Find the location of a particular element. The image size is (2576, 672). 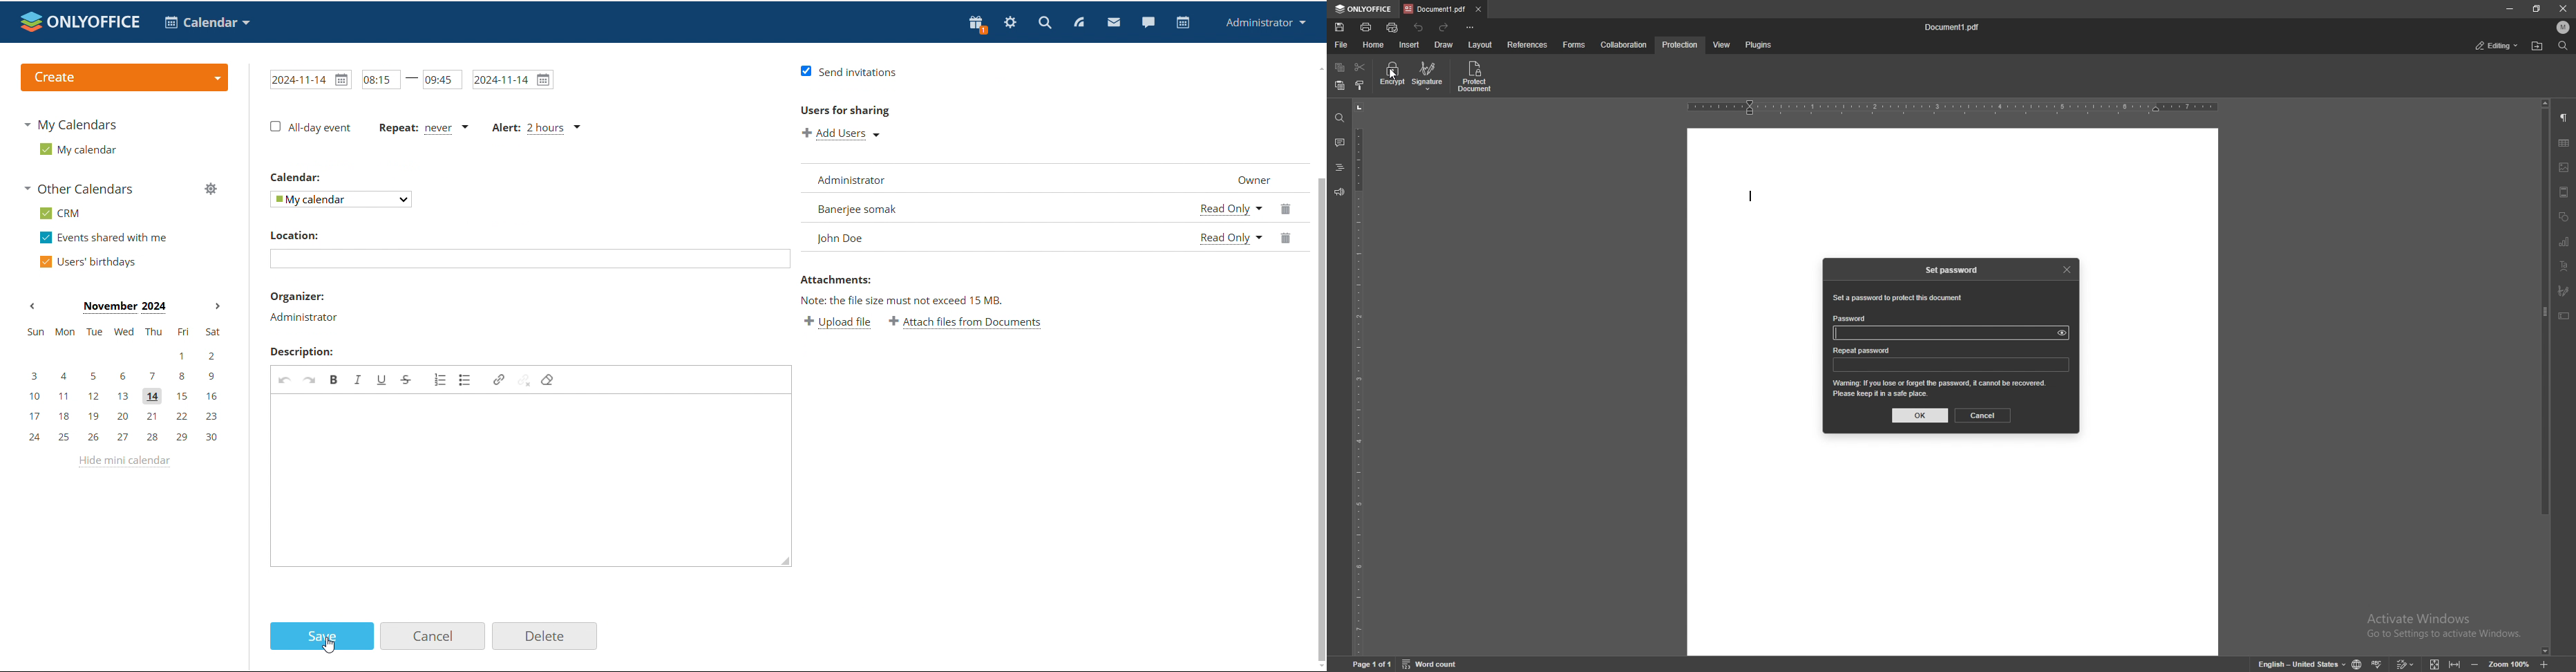

search is located at coordinates (1045, 21).